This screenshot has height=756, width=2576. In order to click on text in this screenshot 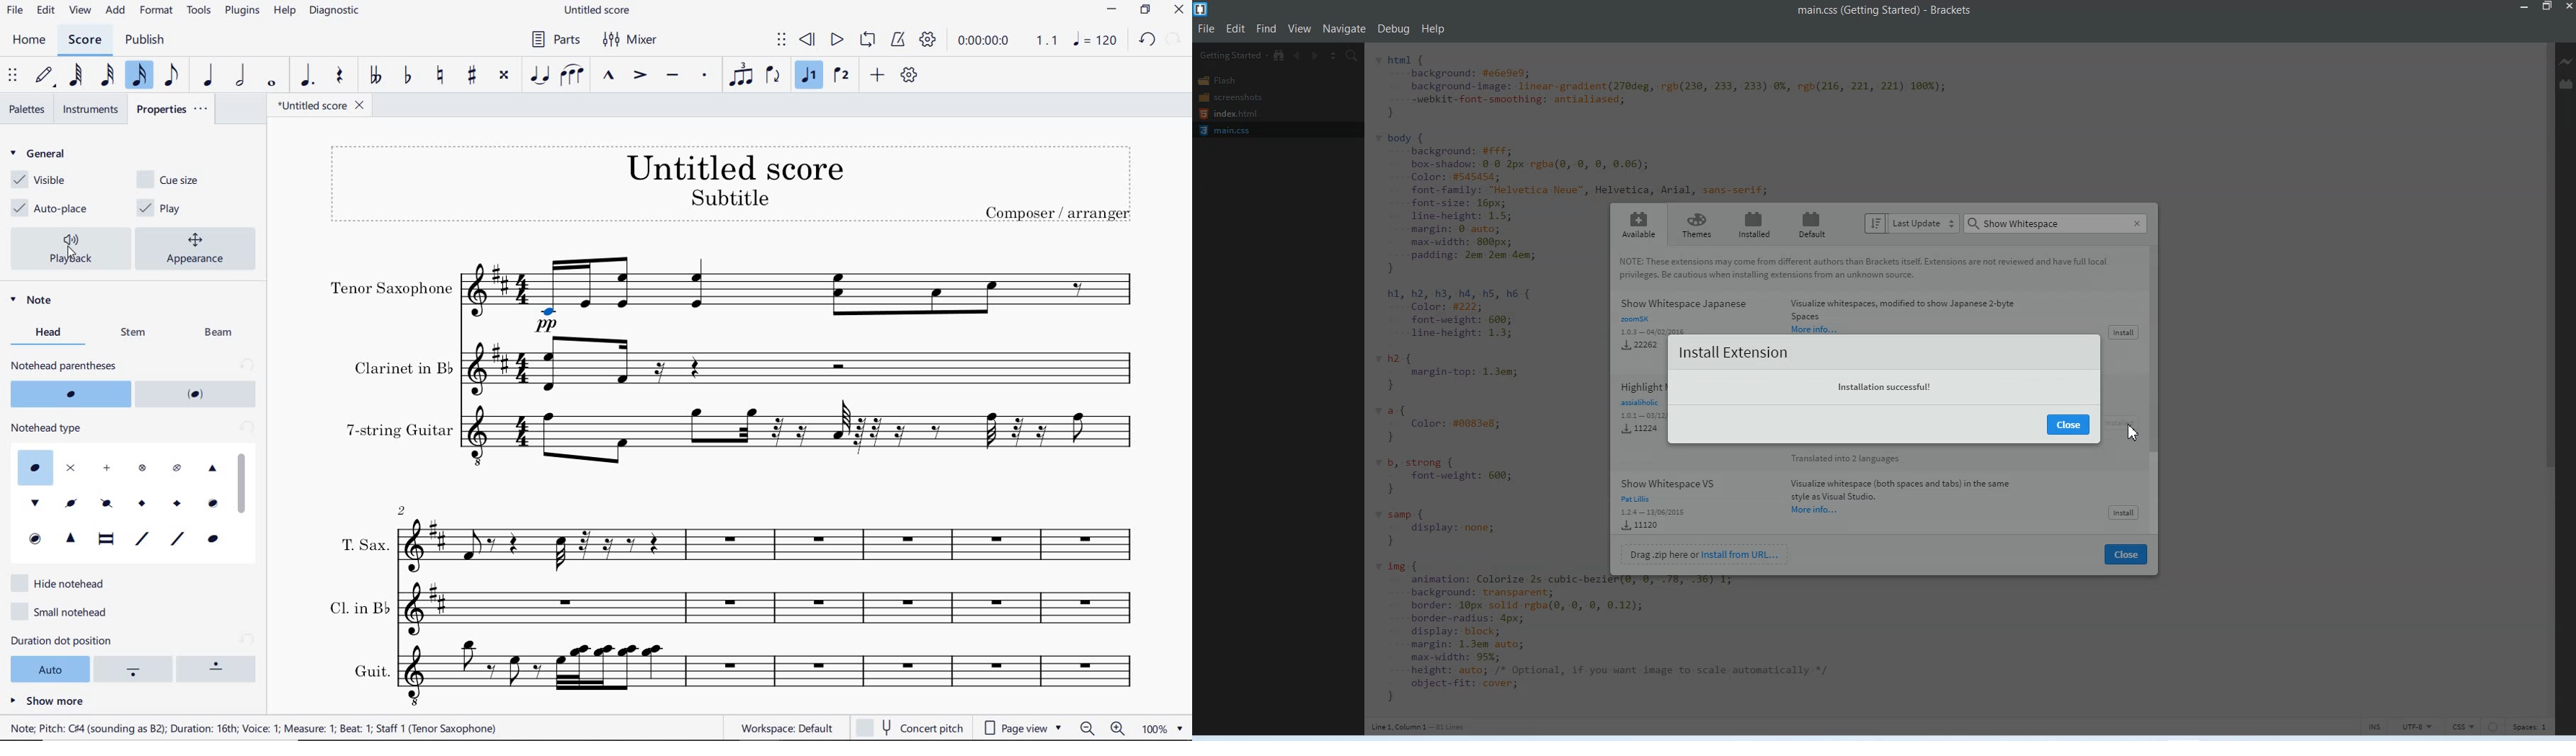, I will do `click(392, 290)`.